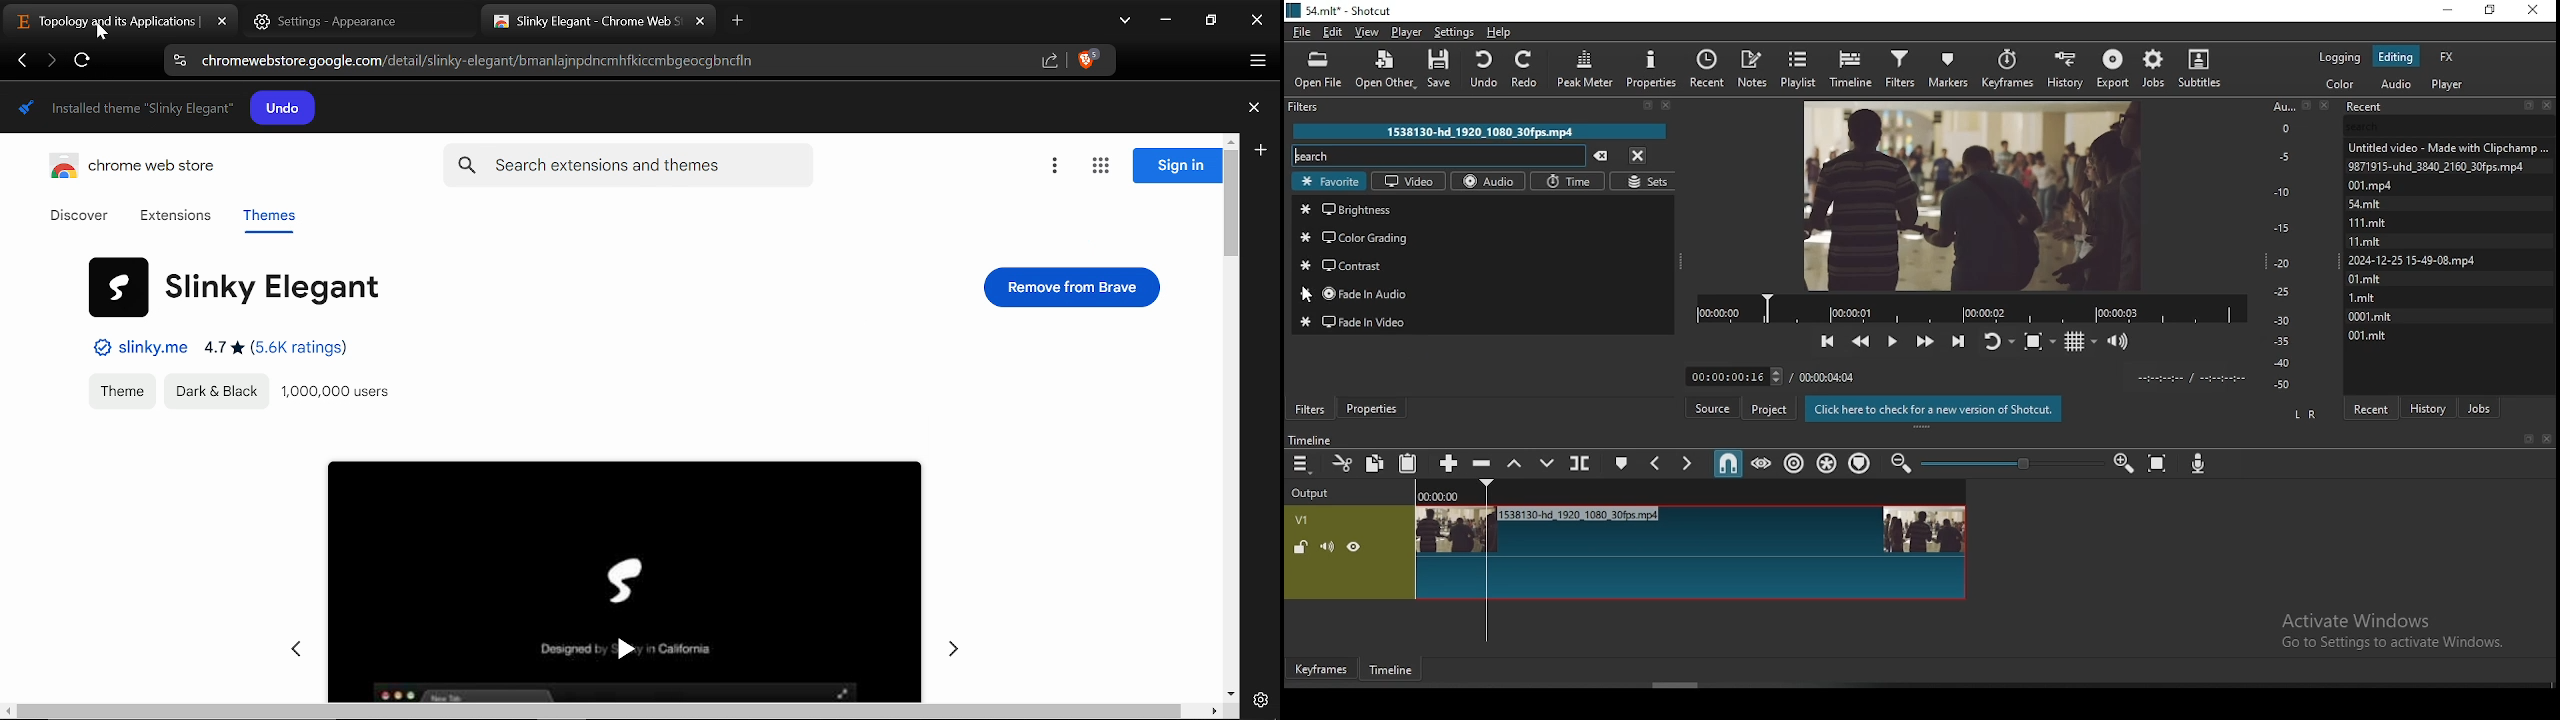 The height and width of the screenshot is (728, 2576). What do you see at coordinates (1759, 463) in the screenshot?
I see `scrub while dragging` at bounding box center [1759, 463].